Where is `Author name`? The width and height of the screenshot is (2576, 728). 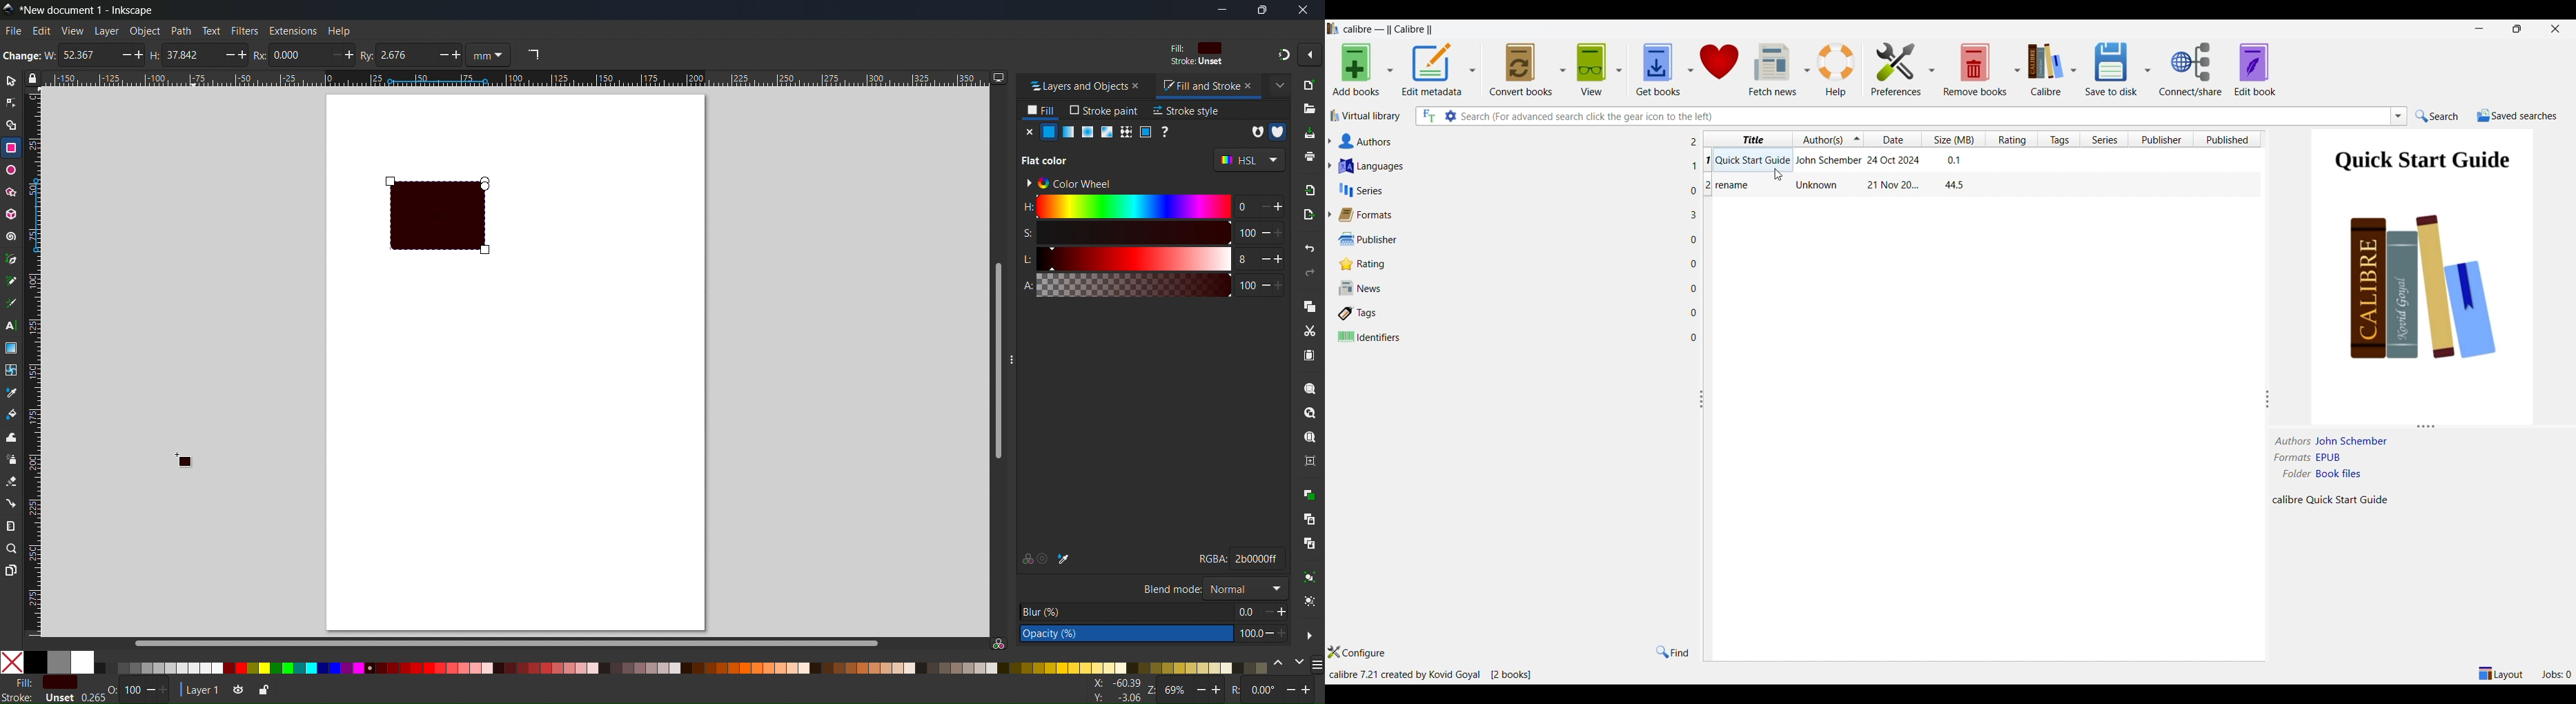 Author name is located at coordinates (2355, 441).